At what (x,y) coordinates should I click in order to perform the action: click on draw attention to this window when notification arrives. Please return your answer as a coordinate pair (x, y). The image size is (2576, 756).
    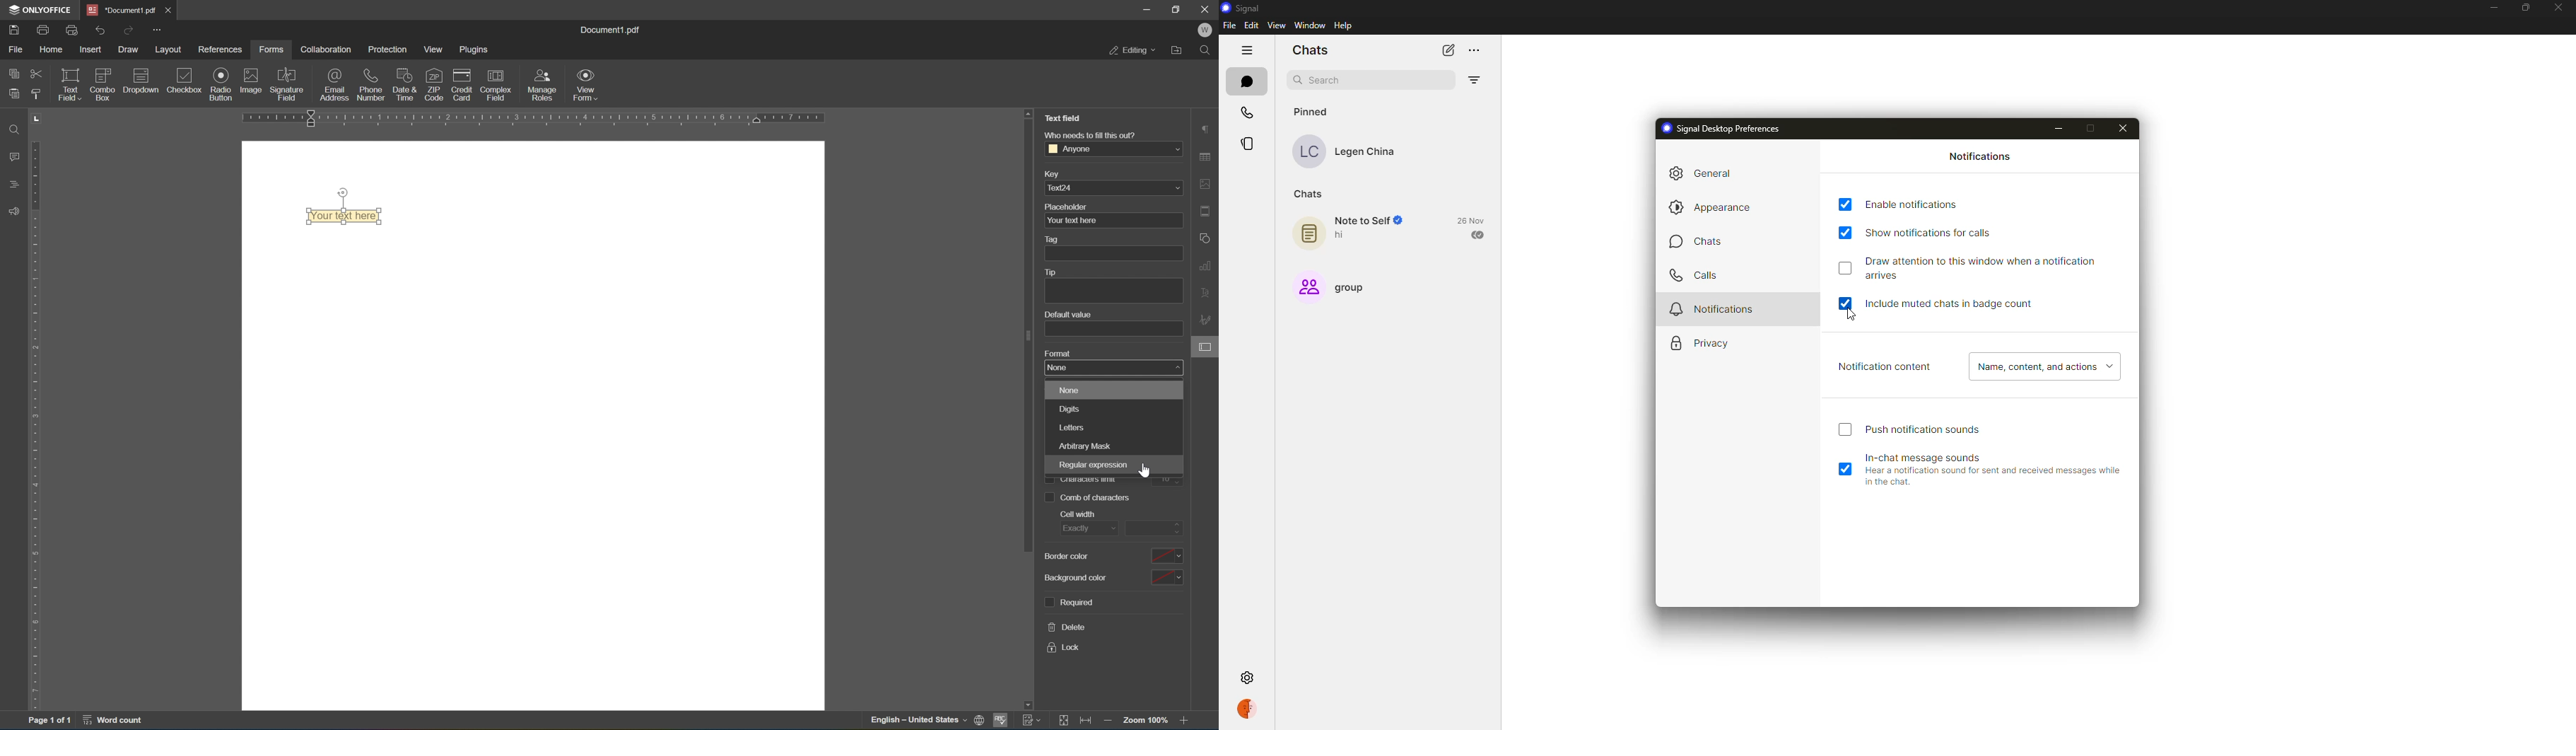
    Looking at the image, I should click on (1989, 266).